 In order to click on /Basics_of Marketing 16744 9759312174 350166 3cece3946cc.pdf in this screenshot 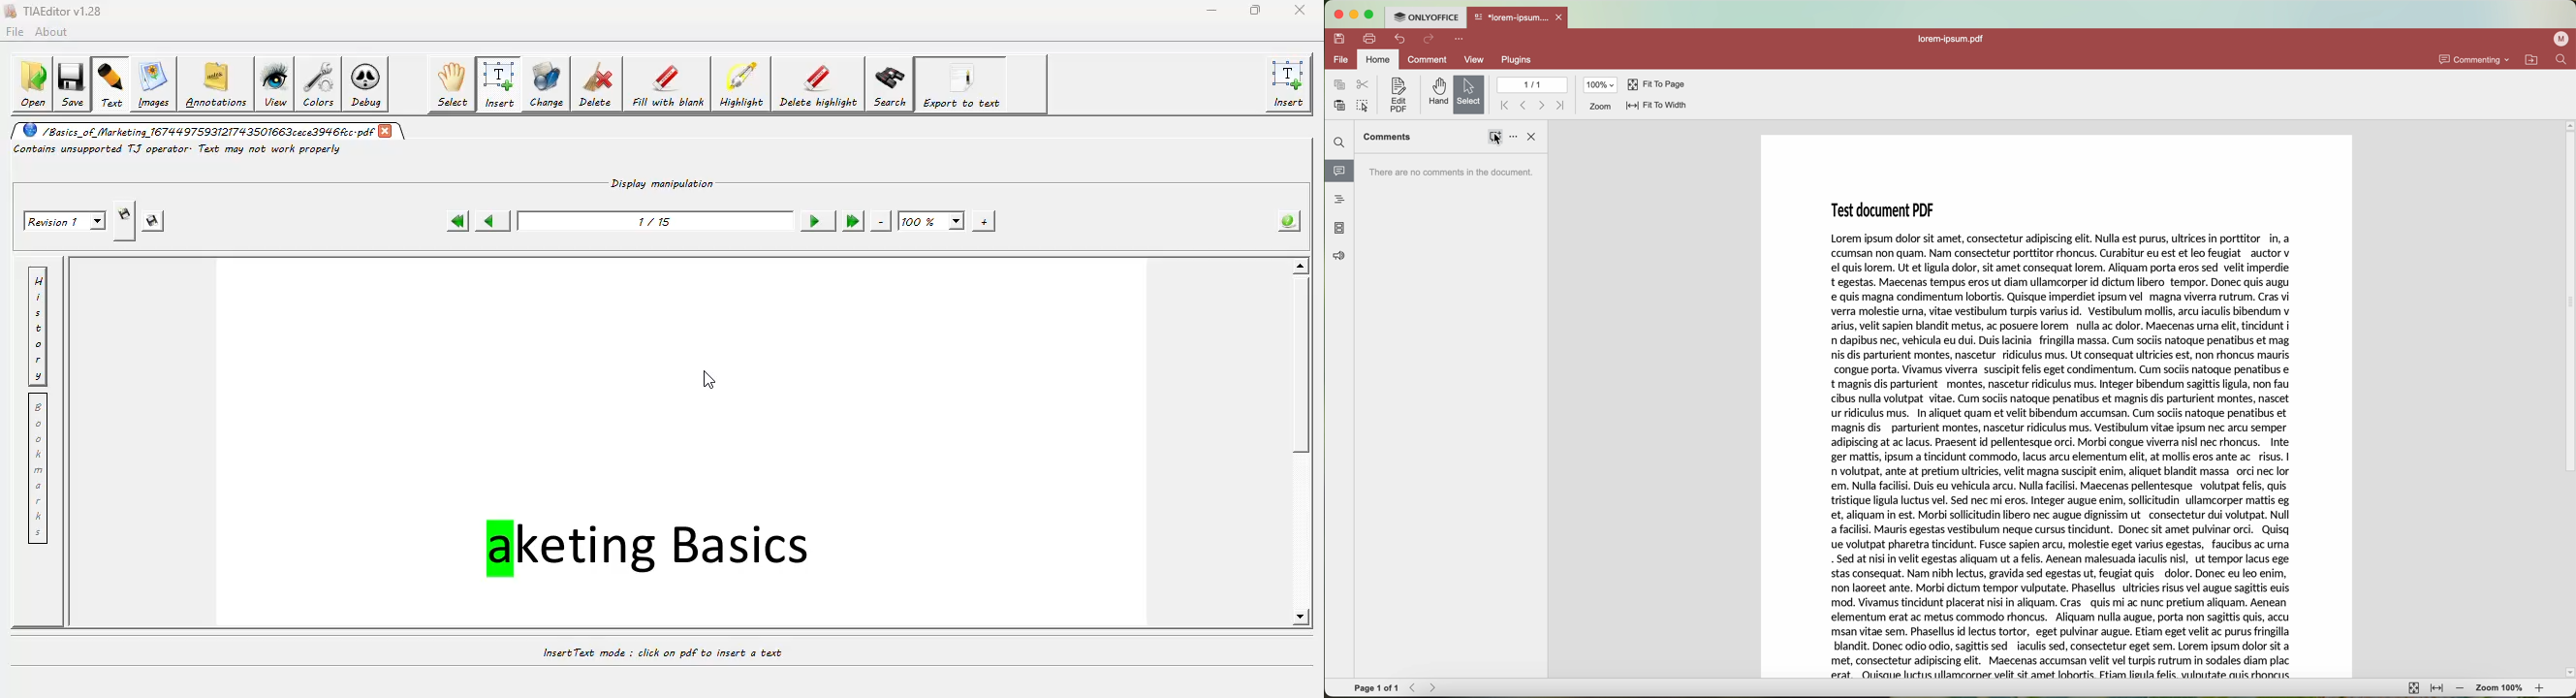, I will do `click(195, 131)`.